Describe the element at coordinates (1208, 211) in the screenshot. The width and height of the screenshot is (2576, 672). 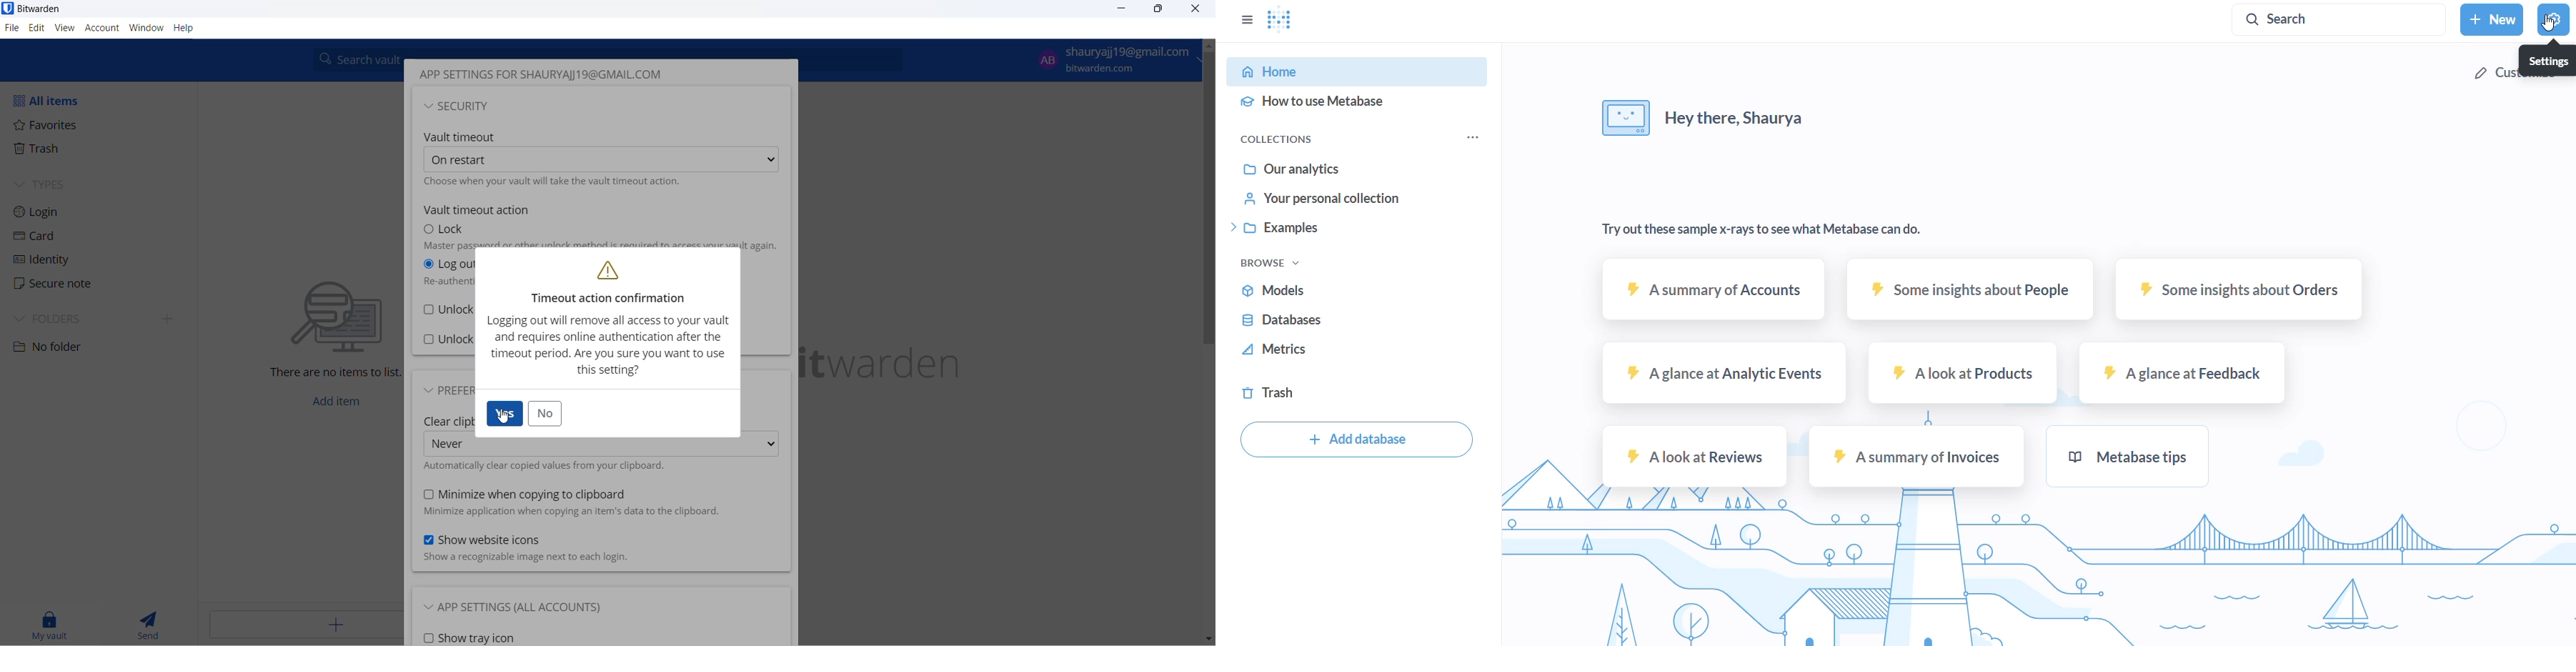
I see `scrollbar` at that location.